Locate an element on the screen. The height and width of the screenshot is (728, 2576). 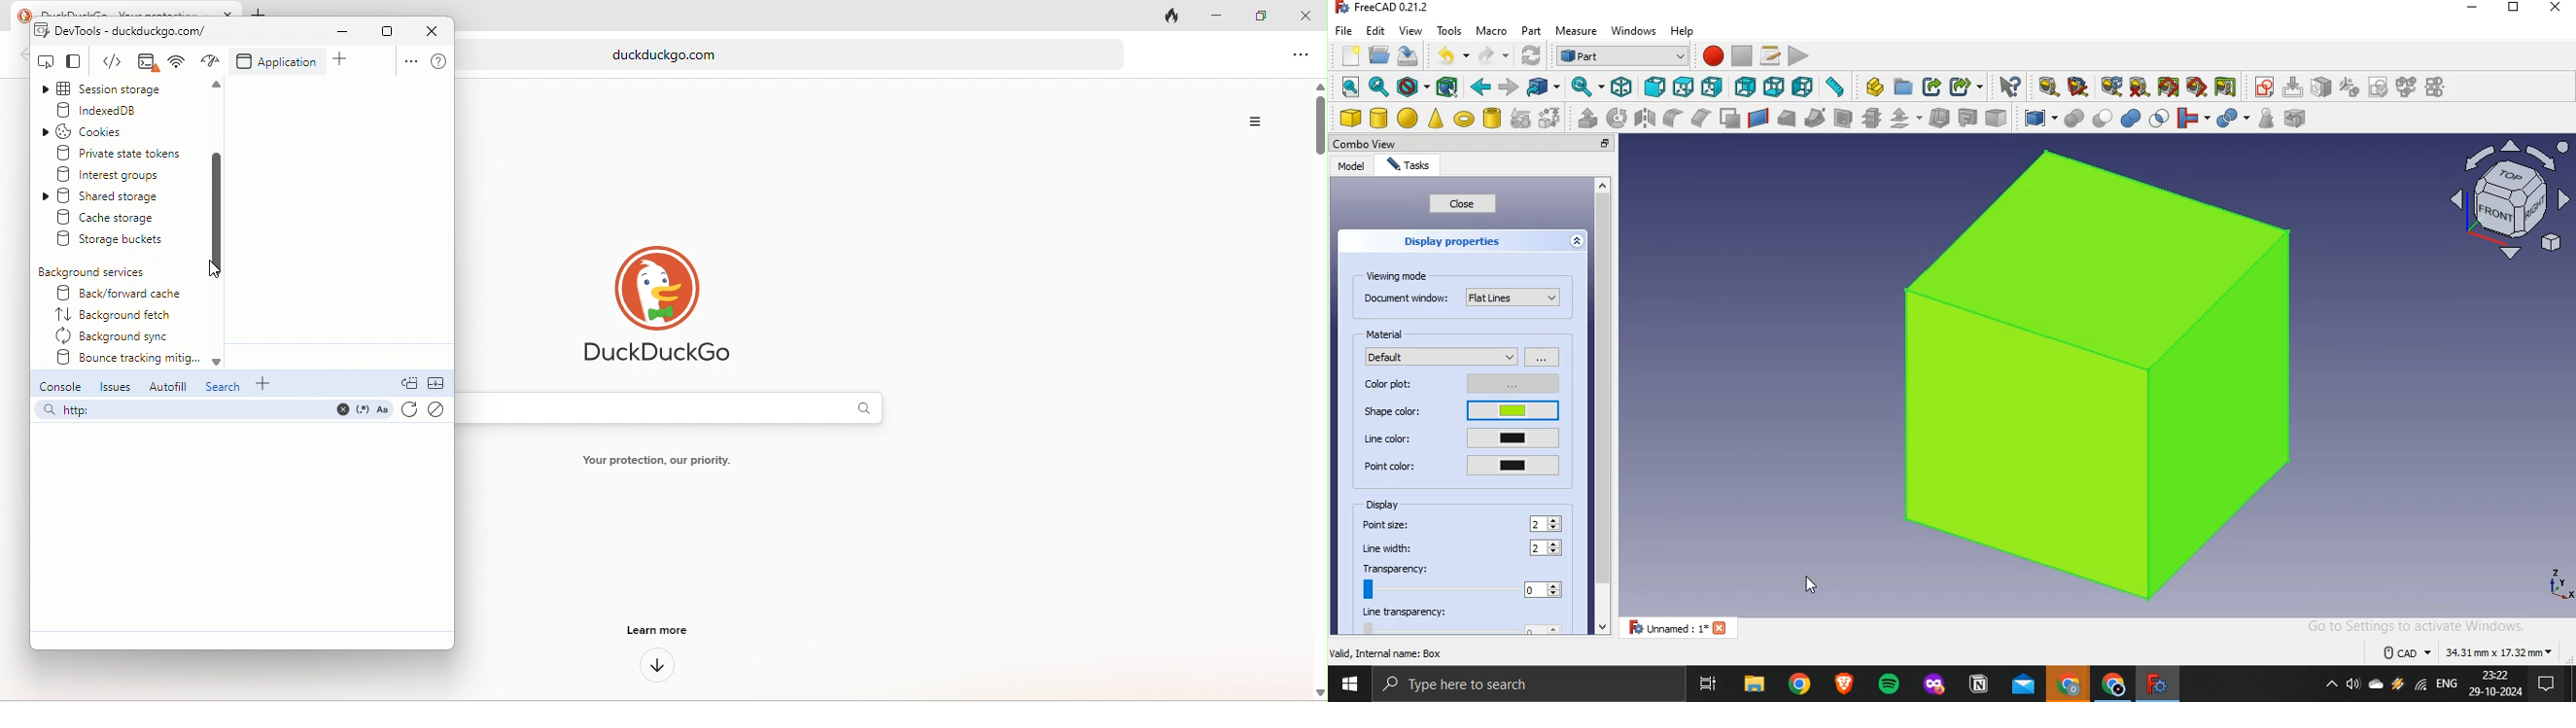
minimize is located at coordinates (1209, 17).